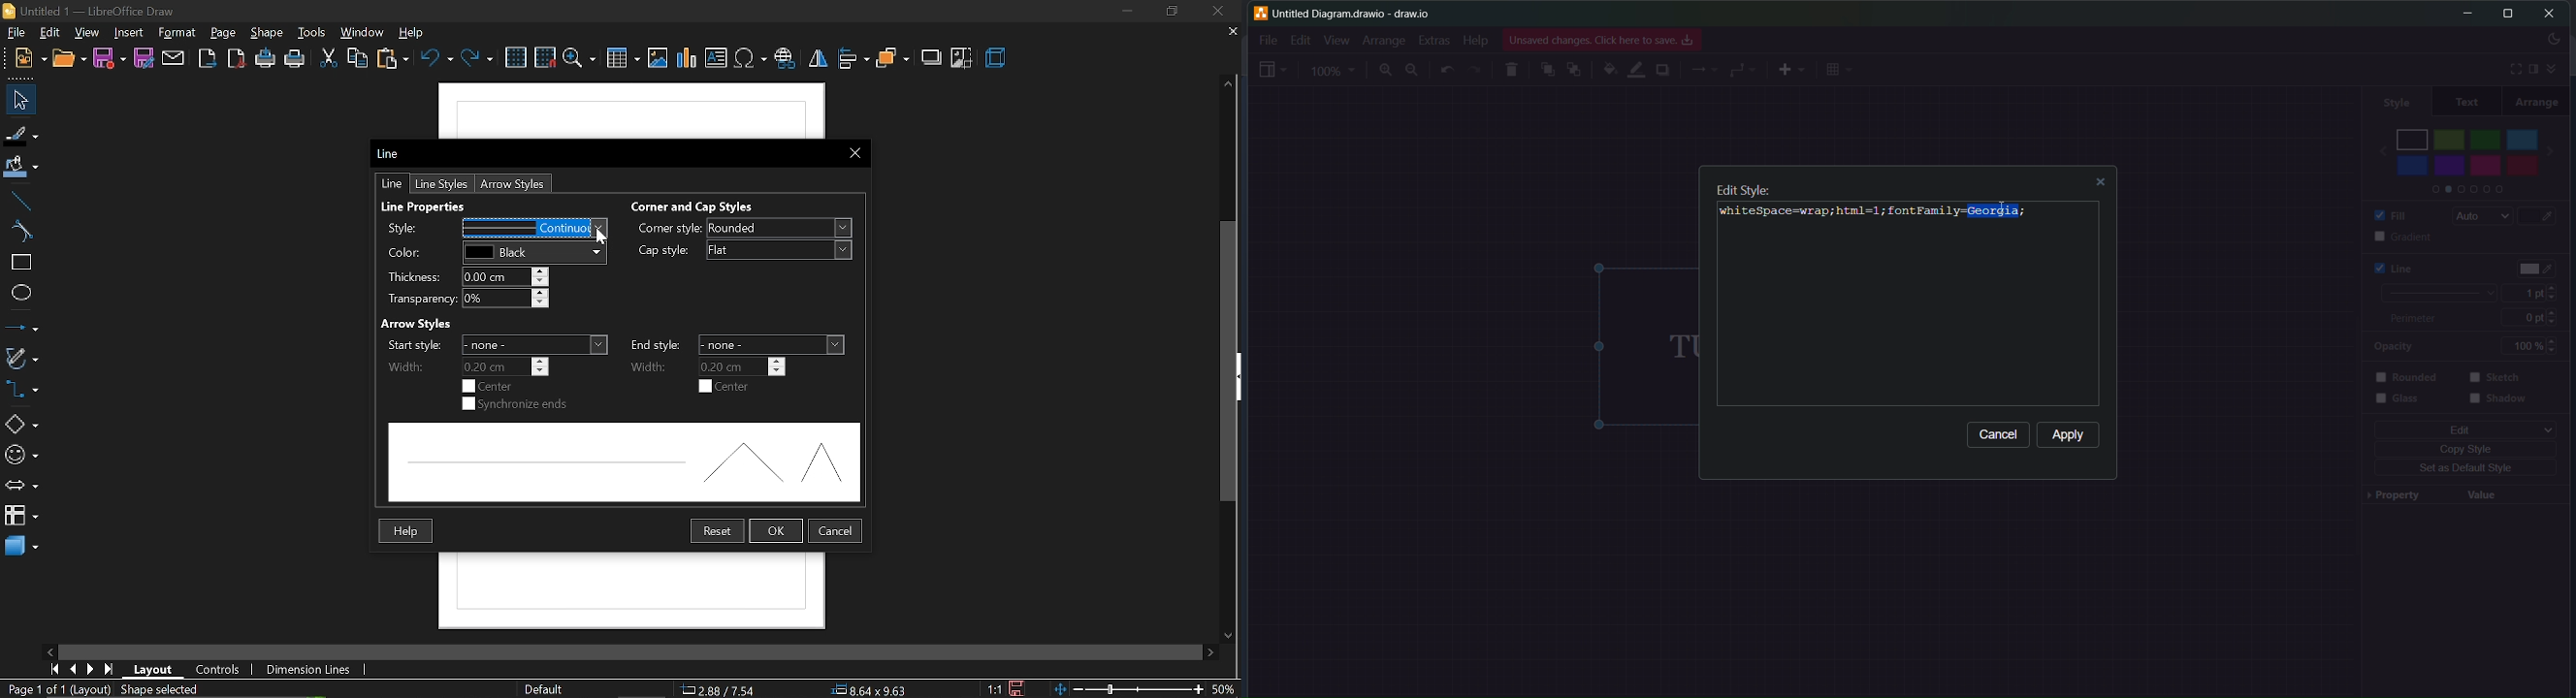 The width and height of the screenshot is (2576, 700). Describe the element at coordinates (995, 56) in the screenshot. I see `3d effects` at that location.